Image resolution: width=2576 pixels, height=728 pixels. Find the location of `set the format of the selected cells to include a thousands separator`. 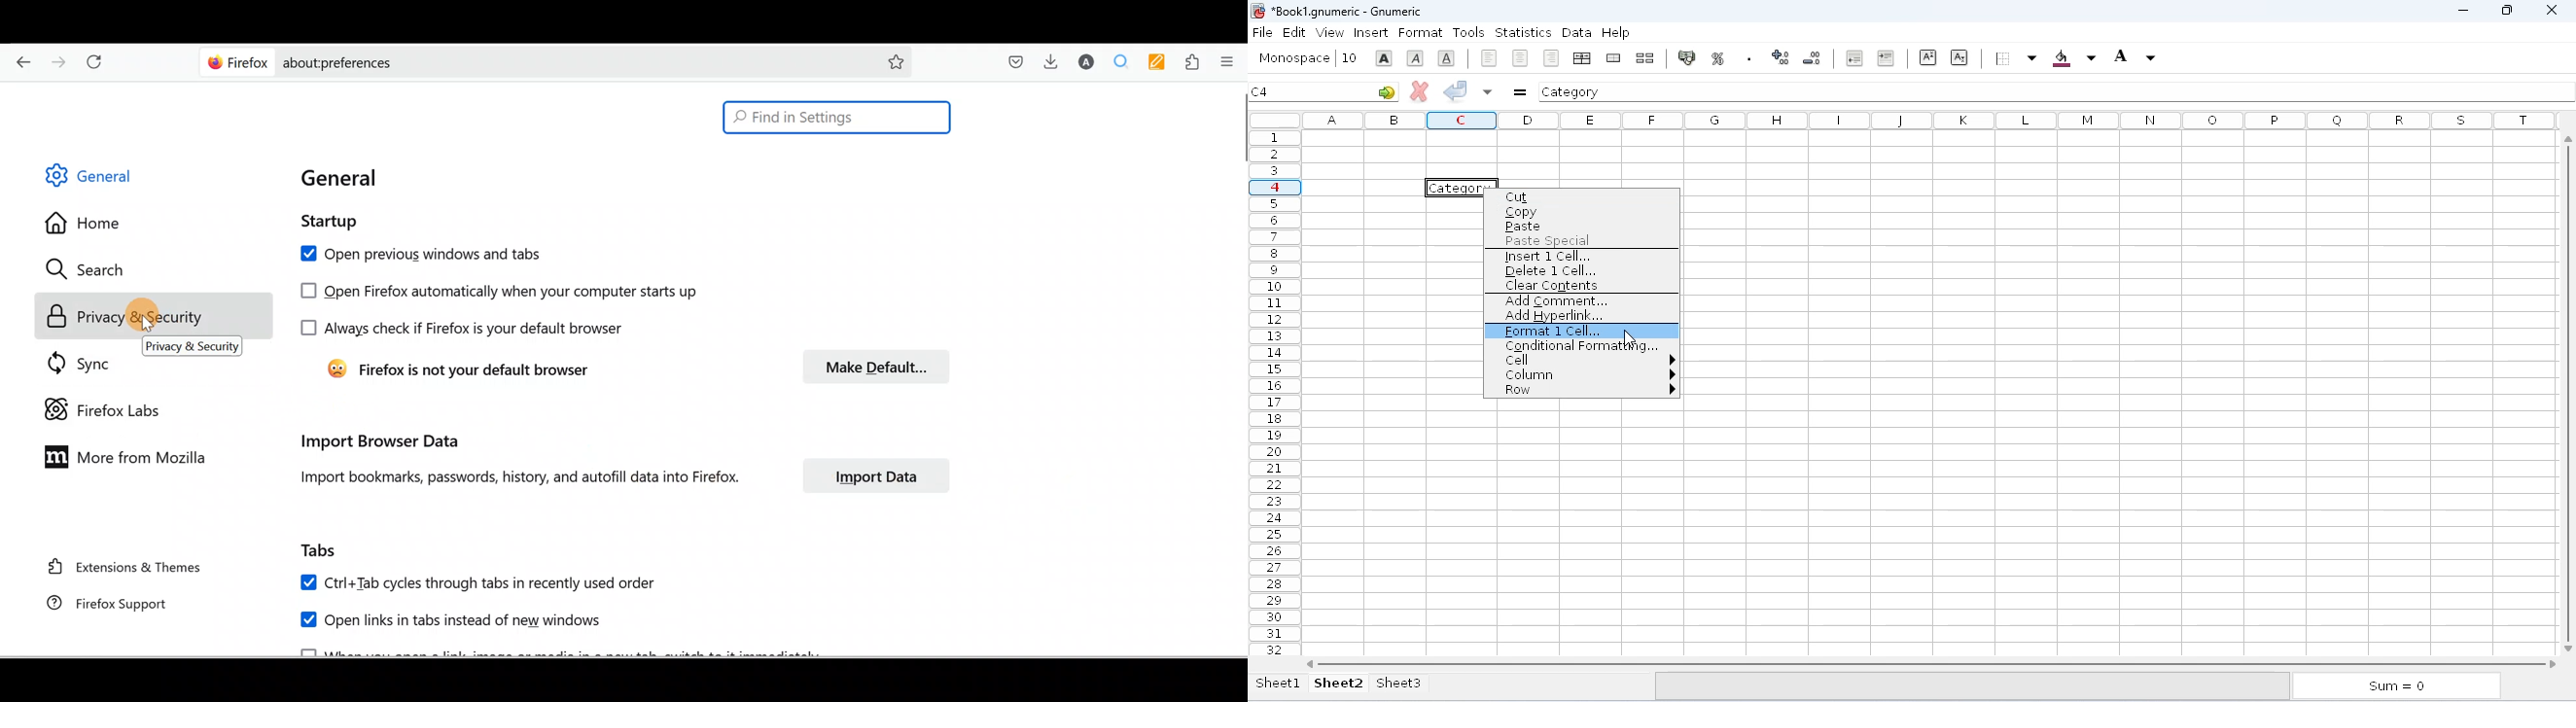

set the format of the selected cells to include a thousands separator is located at coordinates (1748, 58).